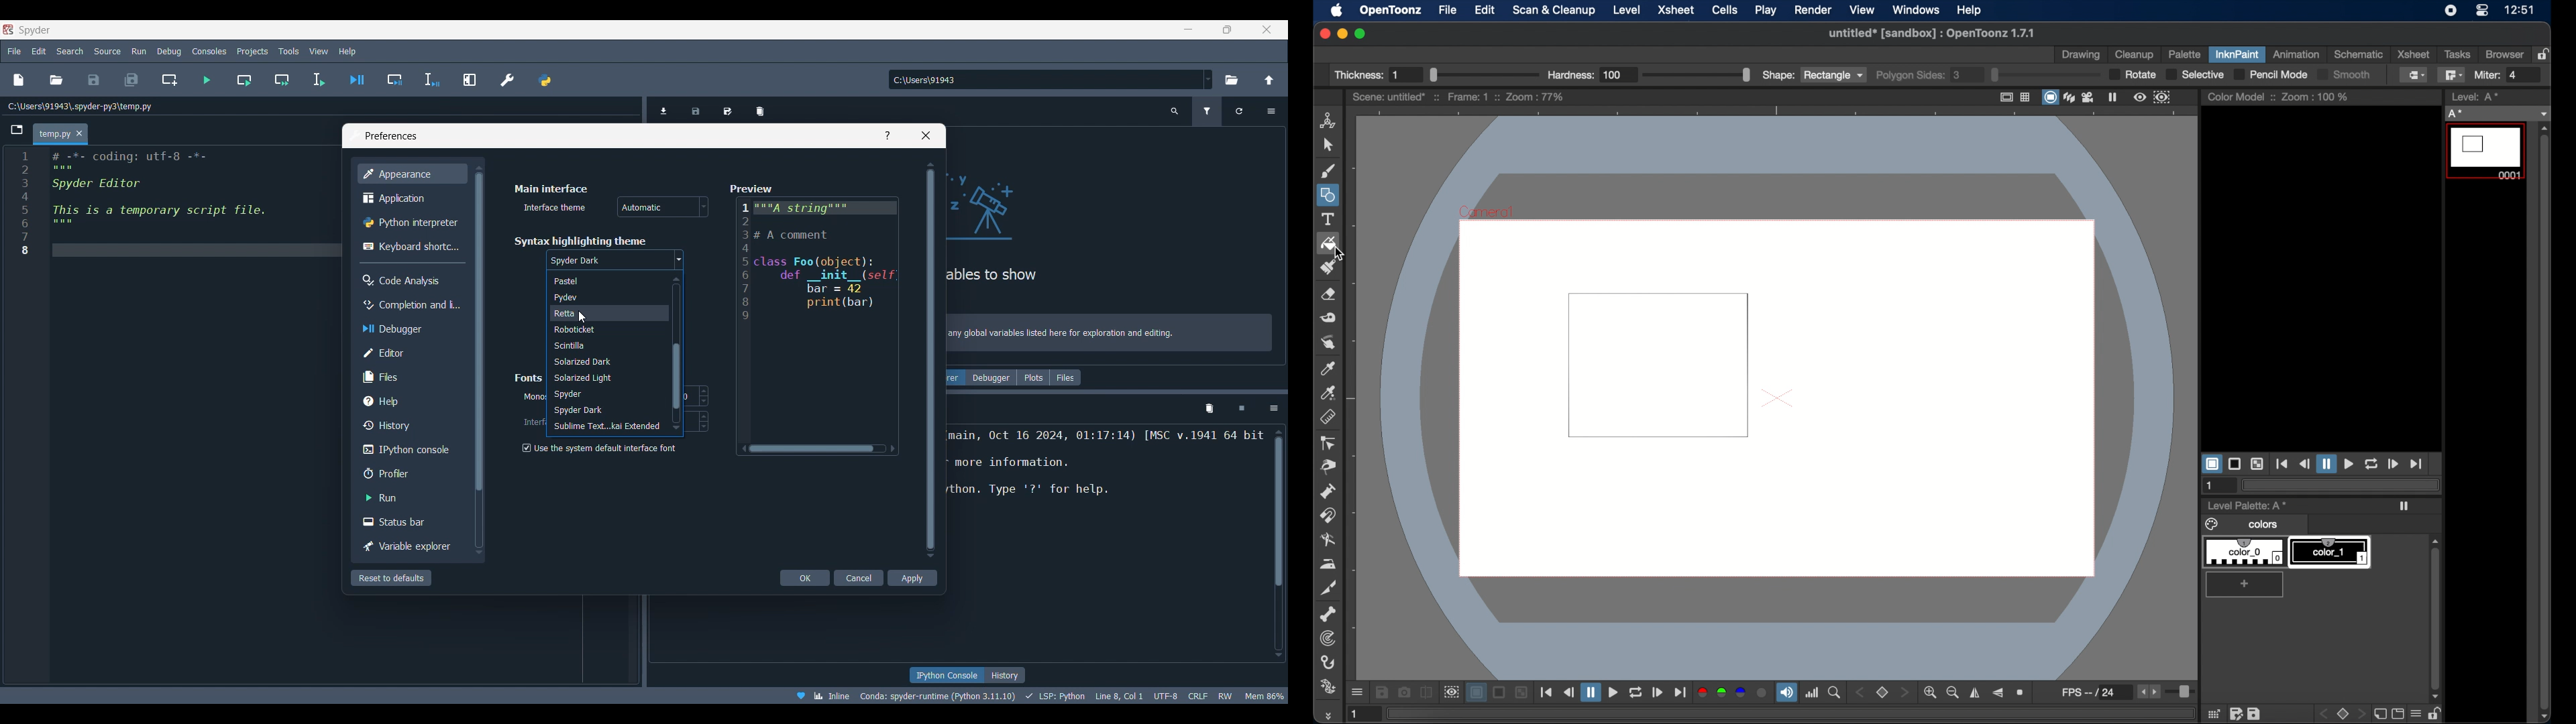 This screenshot has width=2576, height=728. Describe the element at coordinates (411, 174) in the screenshot. I see `Appearance, current selection highlighted` at that location.